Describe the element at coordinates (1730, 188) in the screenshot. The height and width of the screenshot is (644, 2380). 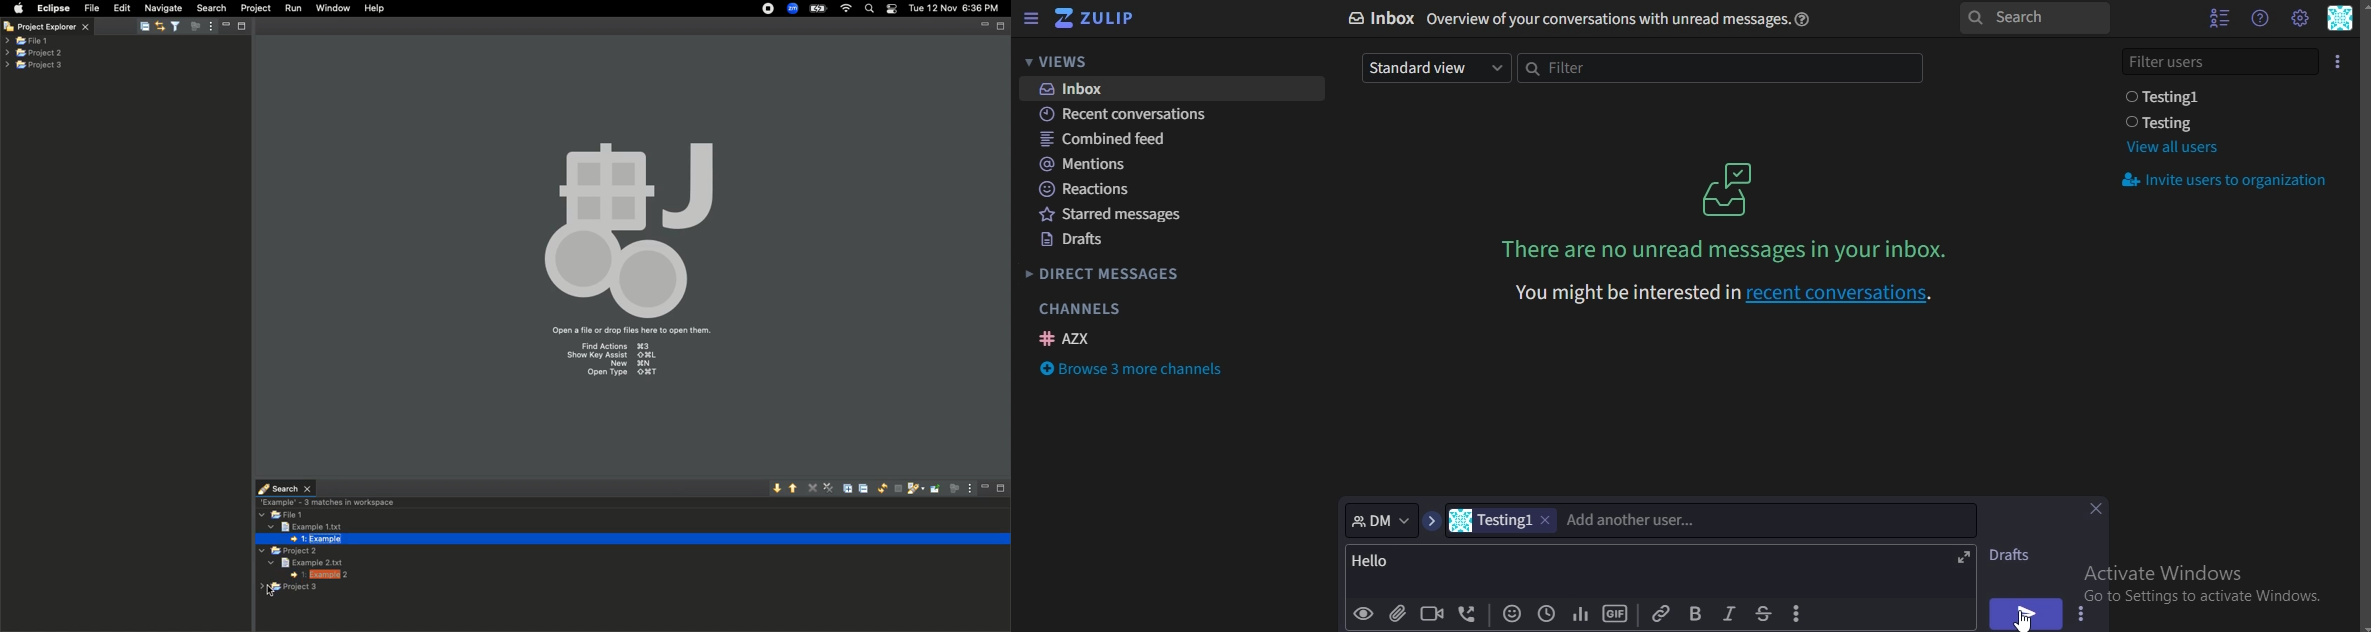
I see `icon` at that location.